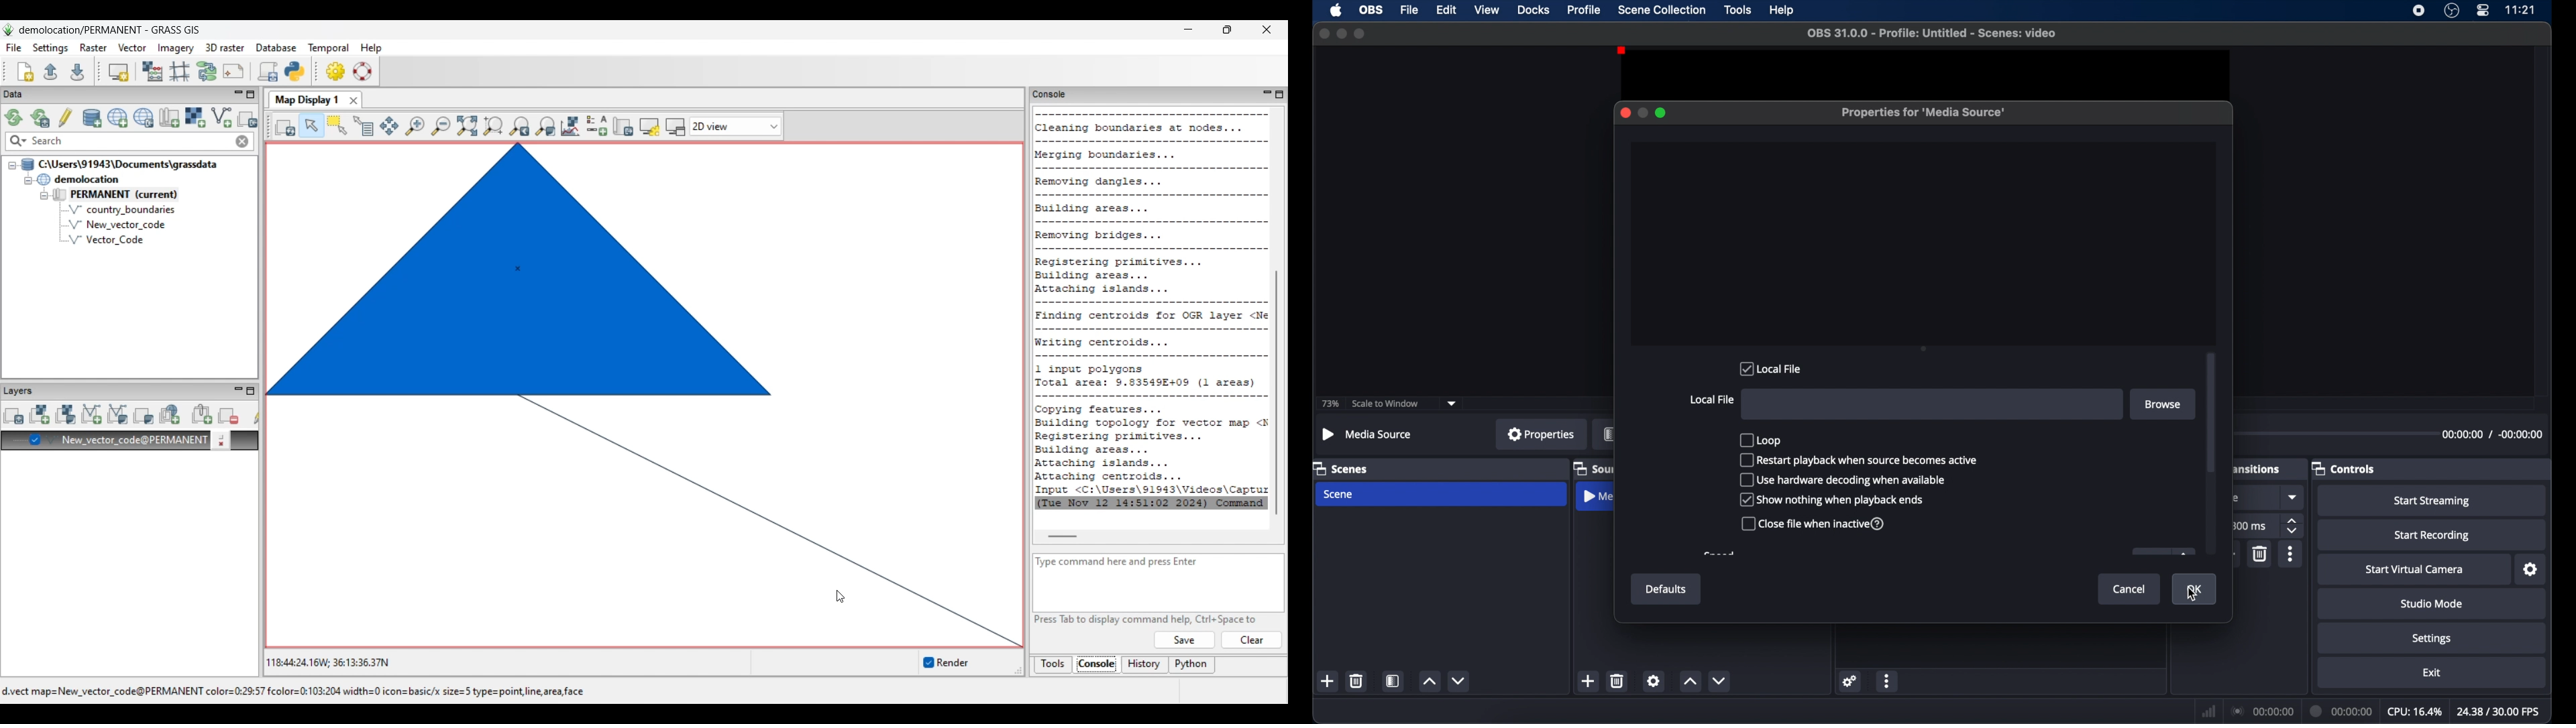 This screenshot has height=728, width=2576. I want to click on fps, so click(2498, 711).